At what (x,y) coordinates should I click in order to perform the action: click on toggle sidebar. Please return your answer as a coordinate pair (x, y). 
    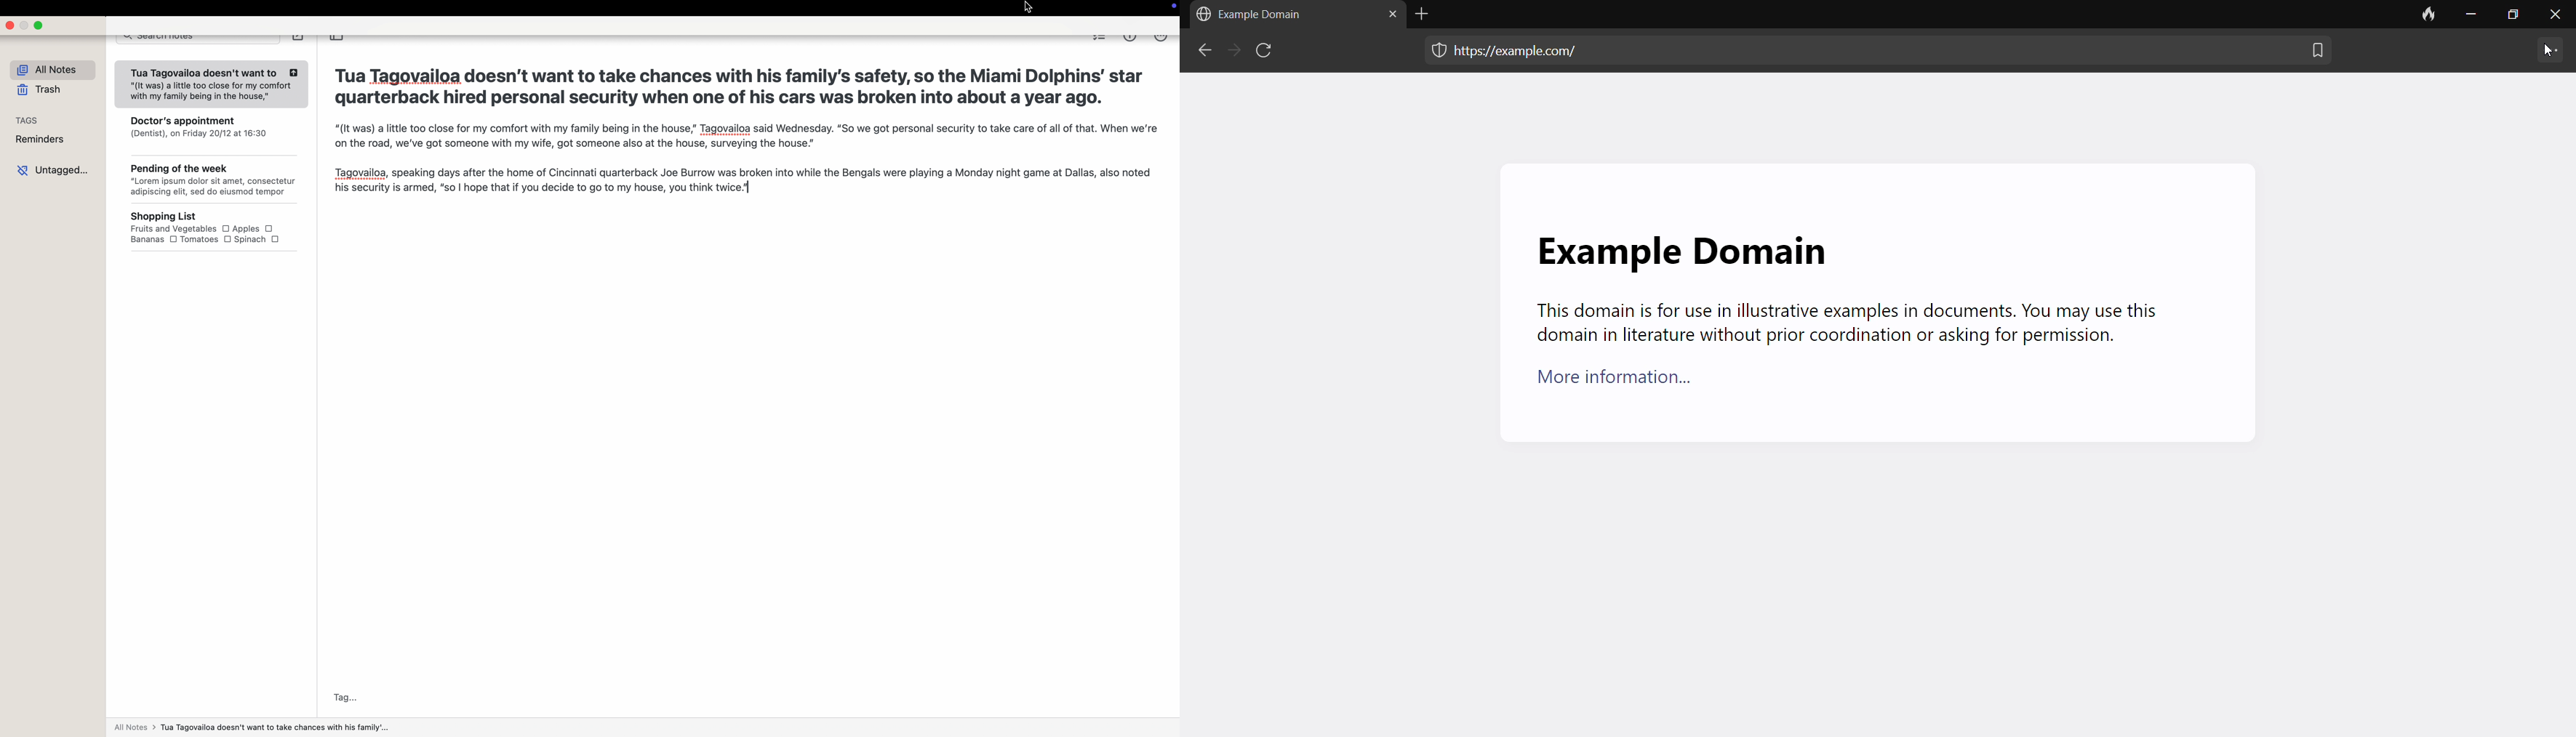
    Looking at the image, I should click on (339, 36).